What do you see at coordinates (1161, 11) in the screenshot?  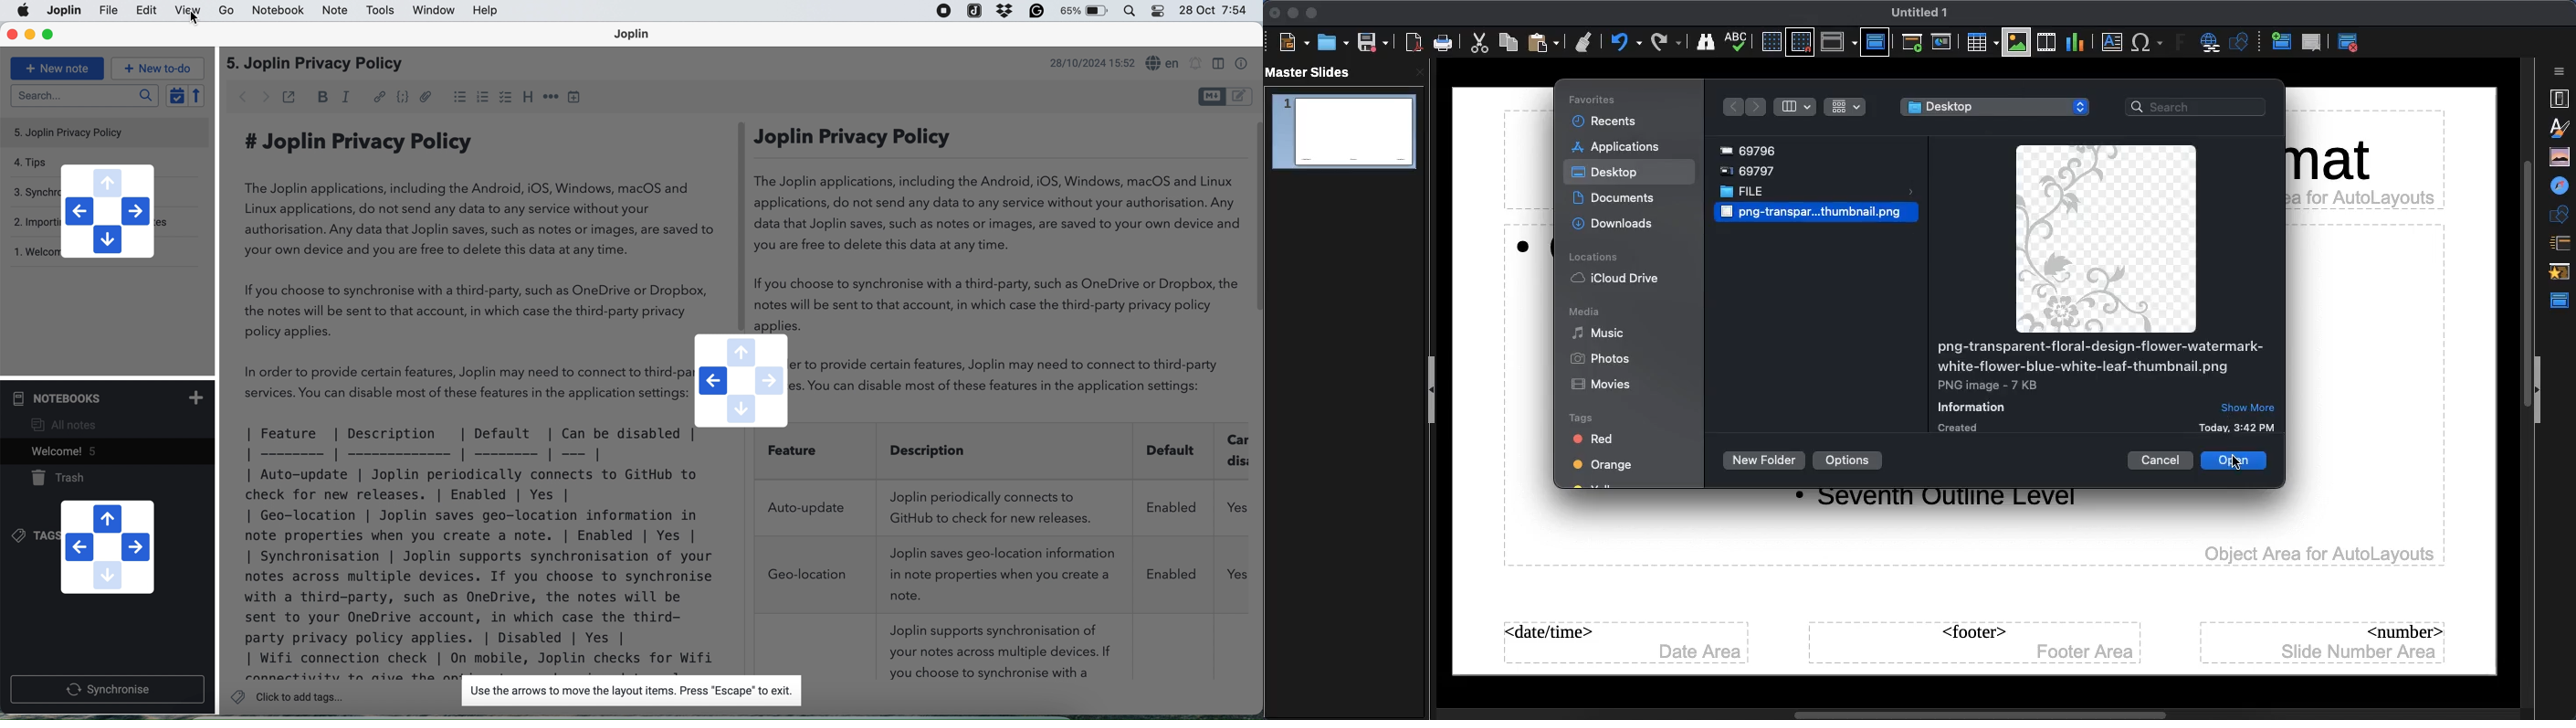 I see `control center` at bounding box center [1161, 11].